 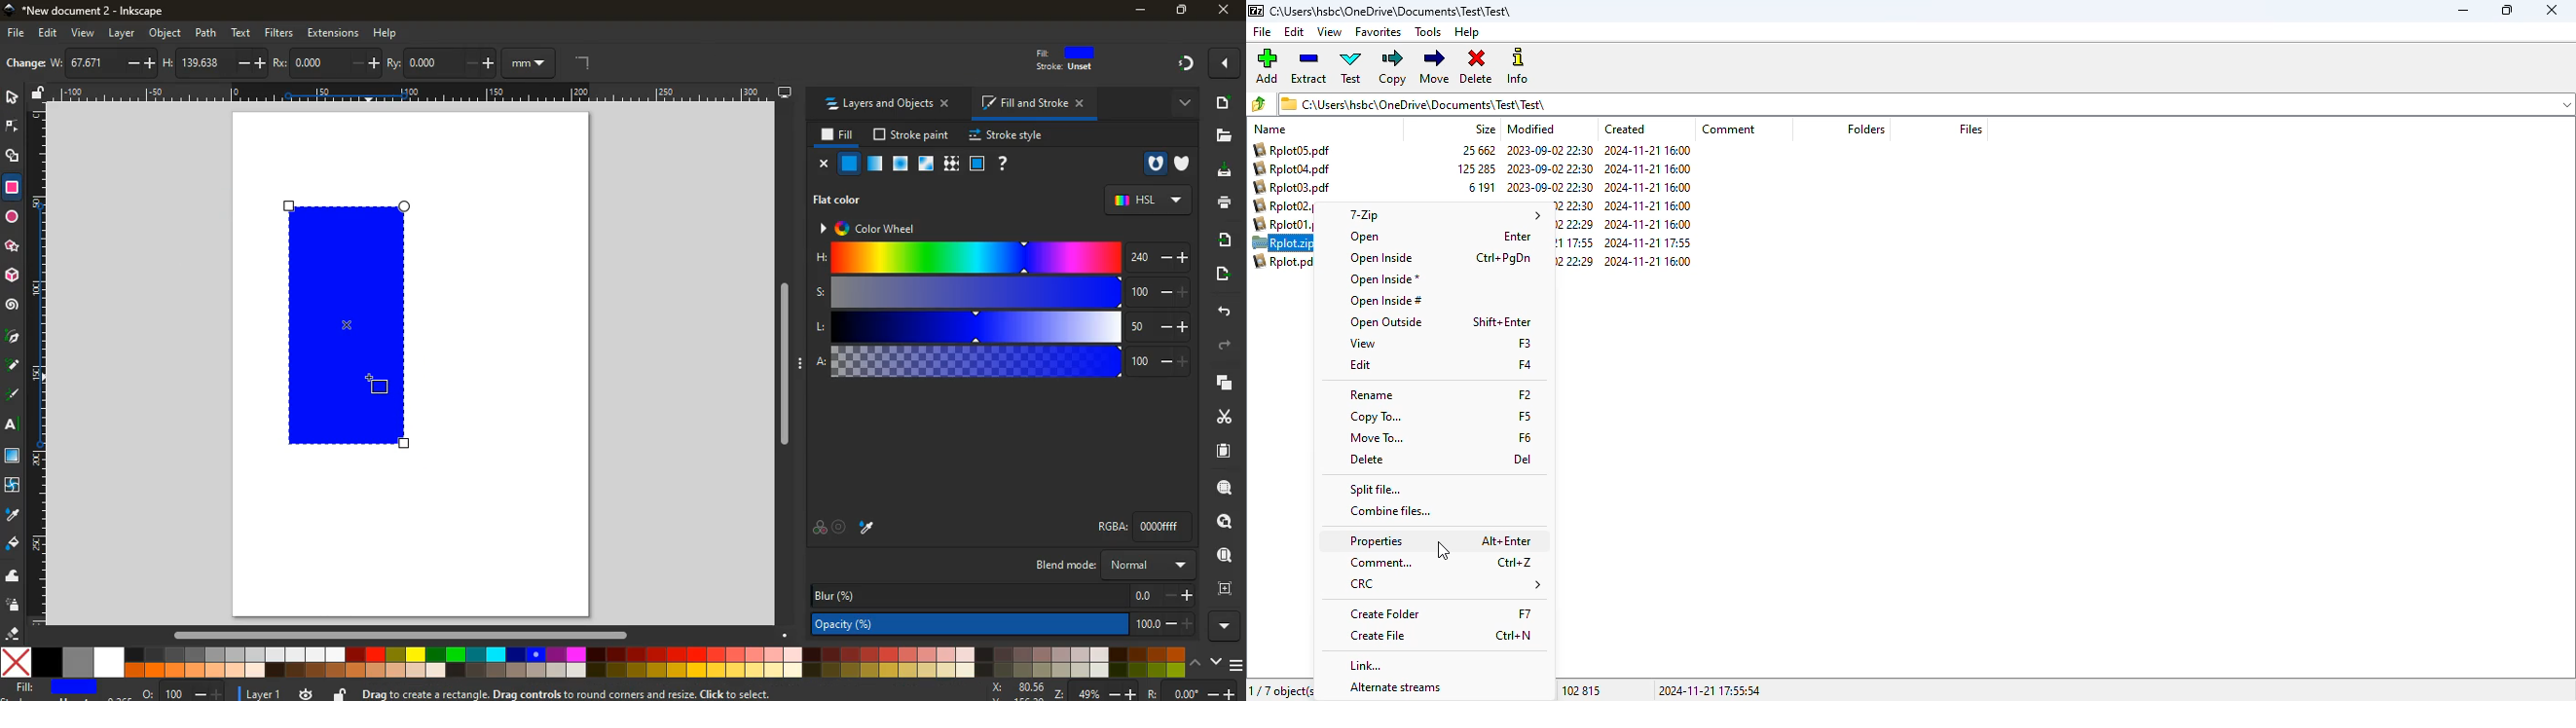 What do you see at coordinates (88, 9) in the screenshot?
I see `inkscape` at bounding box center [88, 9].